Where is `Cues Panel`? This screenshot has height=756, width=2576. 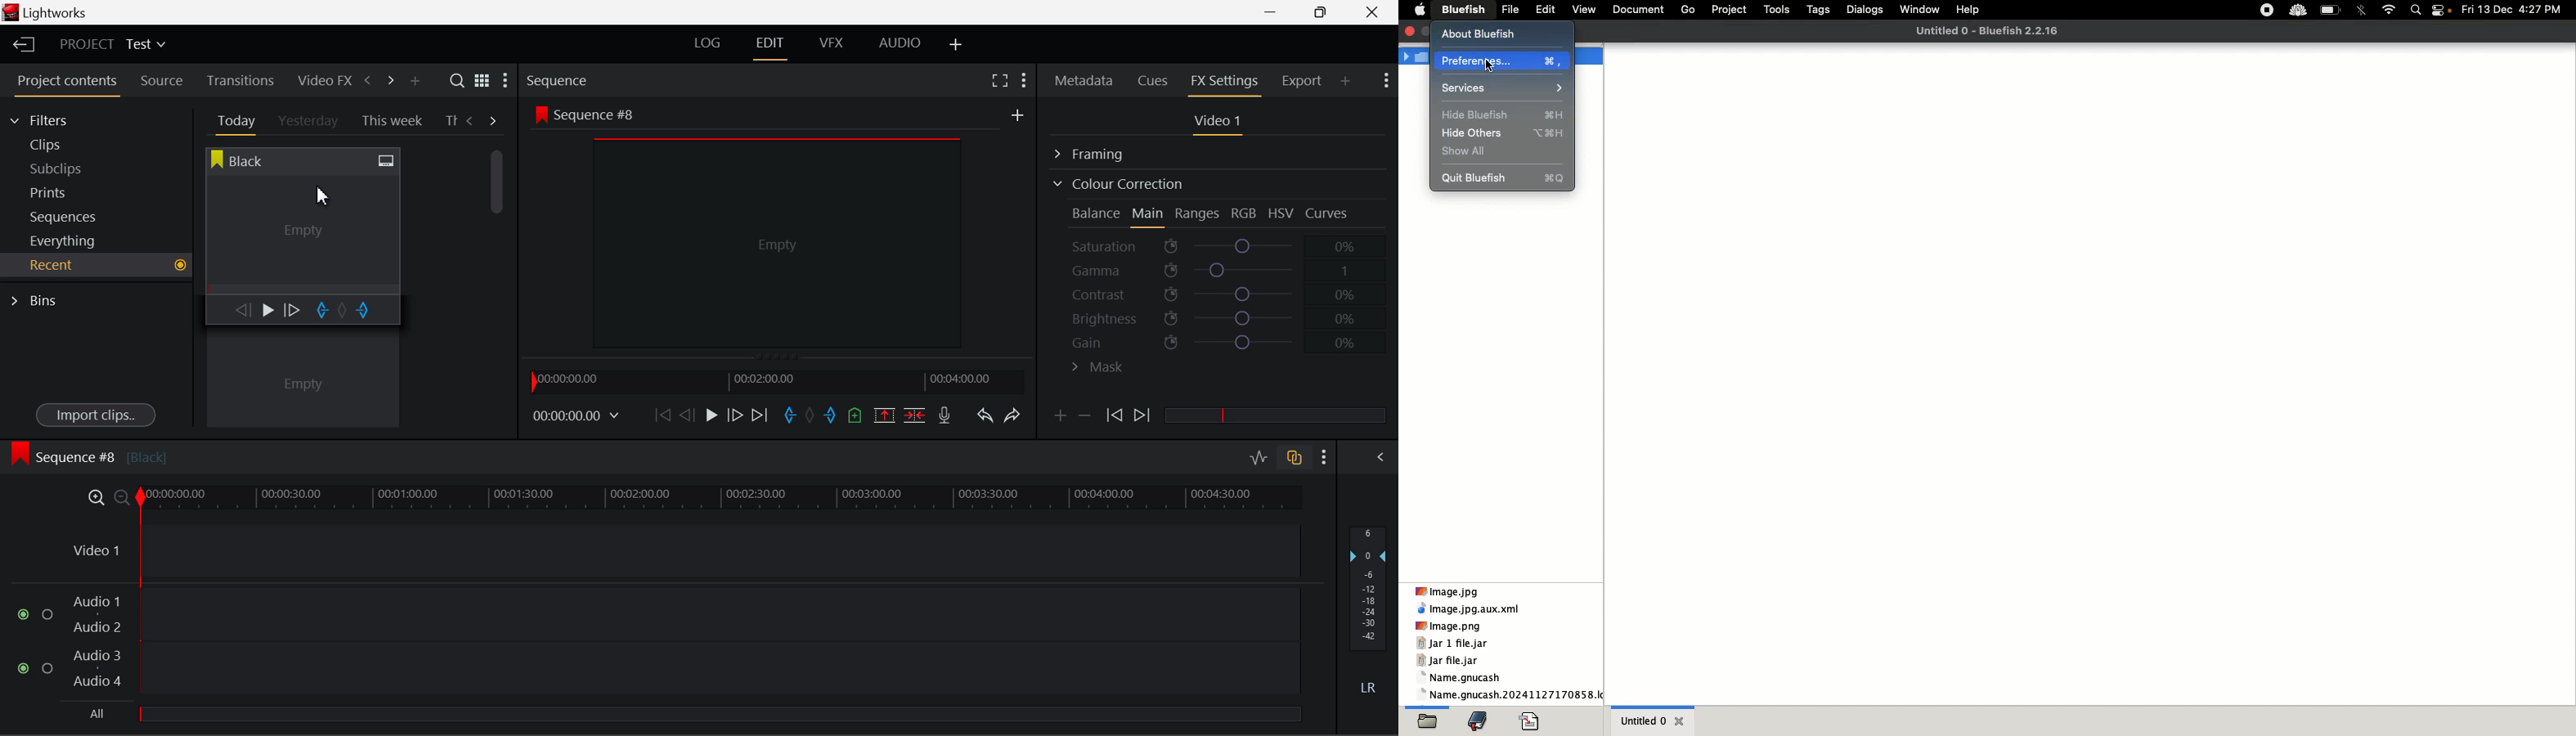
Cues Panel is located at coordinates (1155, 79).